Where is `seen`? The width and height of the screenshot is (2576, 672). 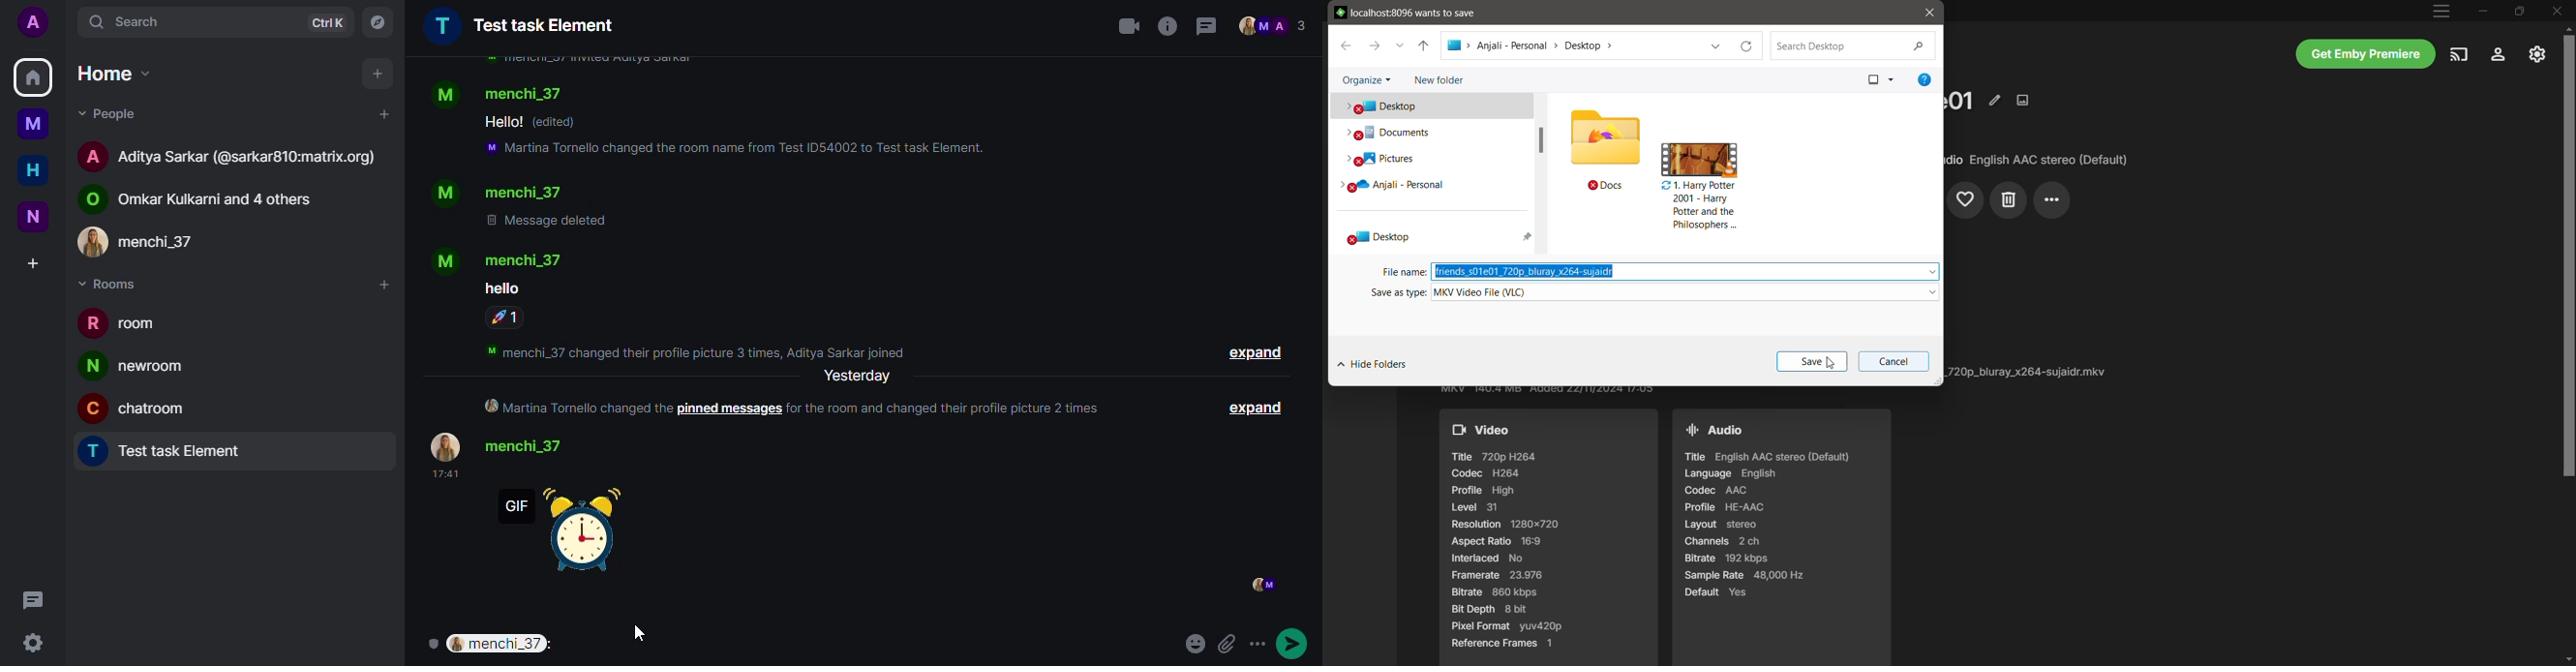
seen is located at coordinates (1261, 585).